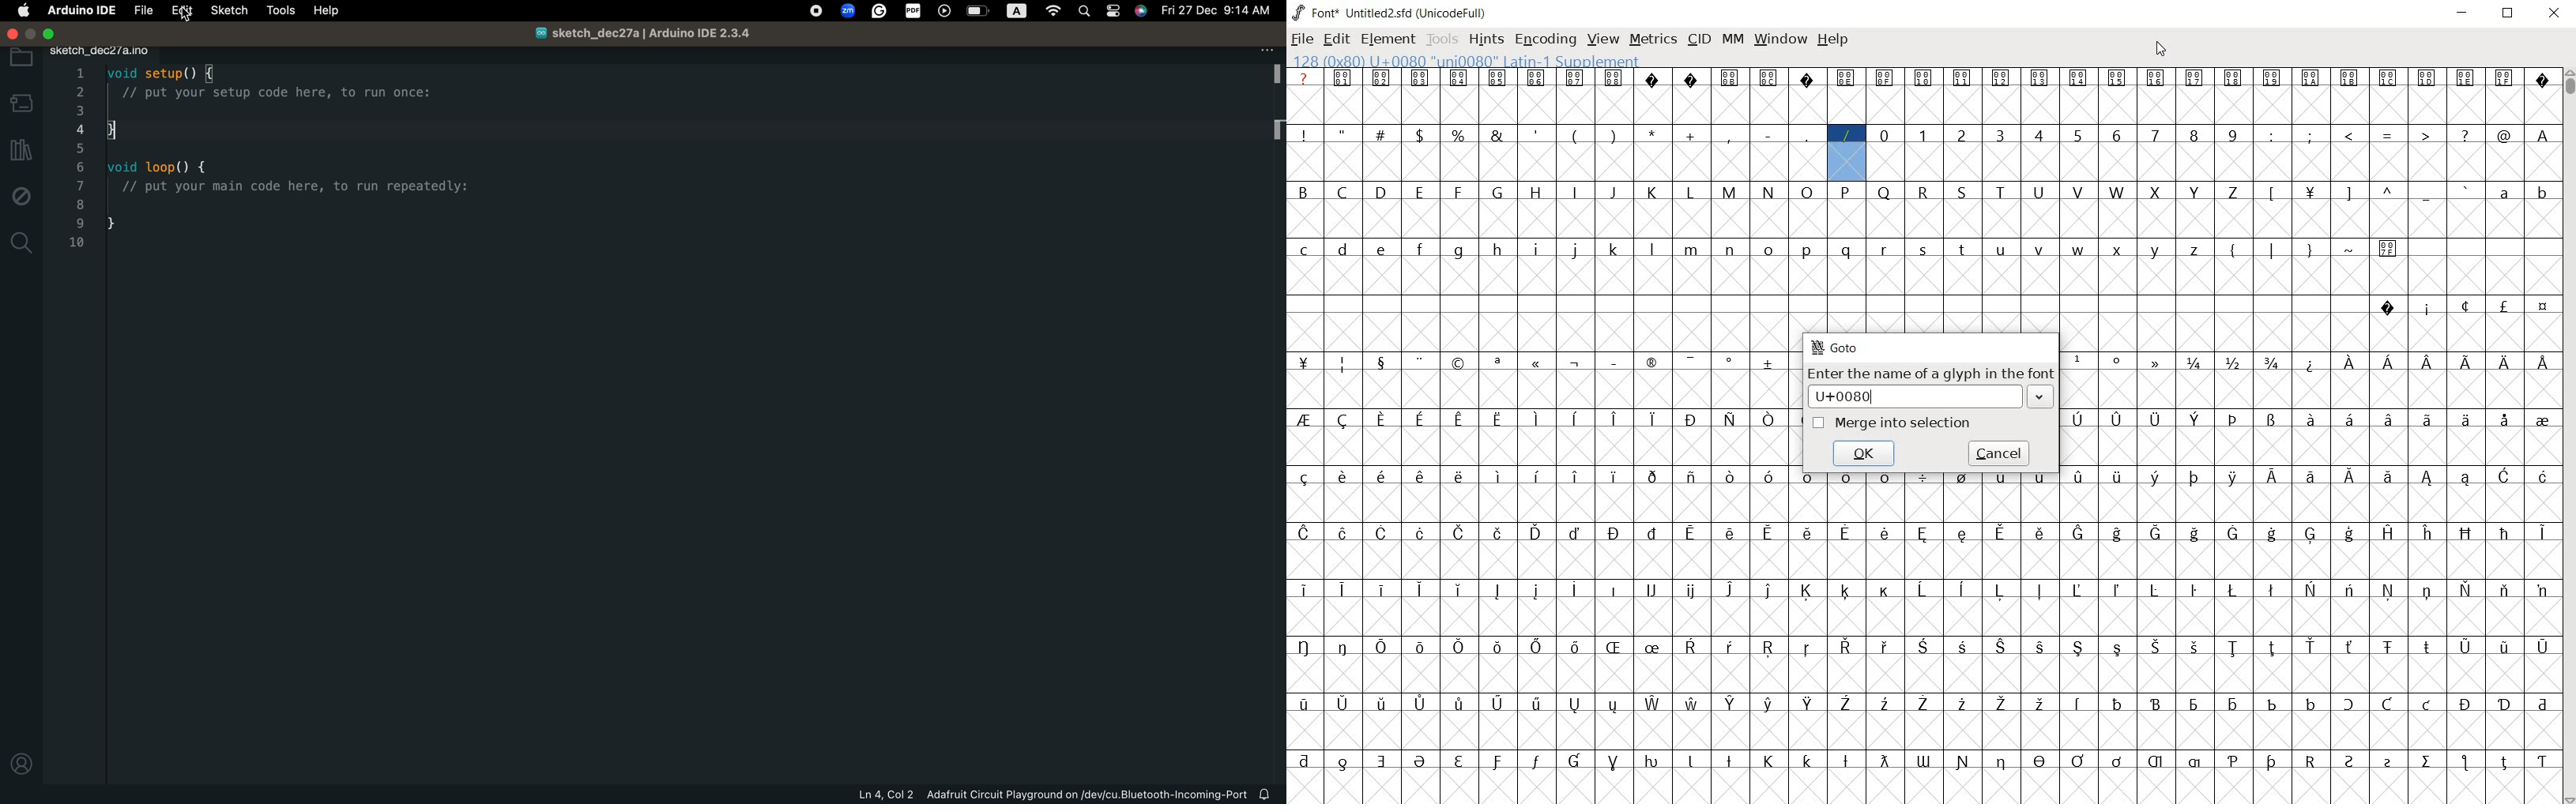  Describe the element at coordinates (1303, 39) in the screenshot. I see `FILE` at that location.